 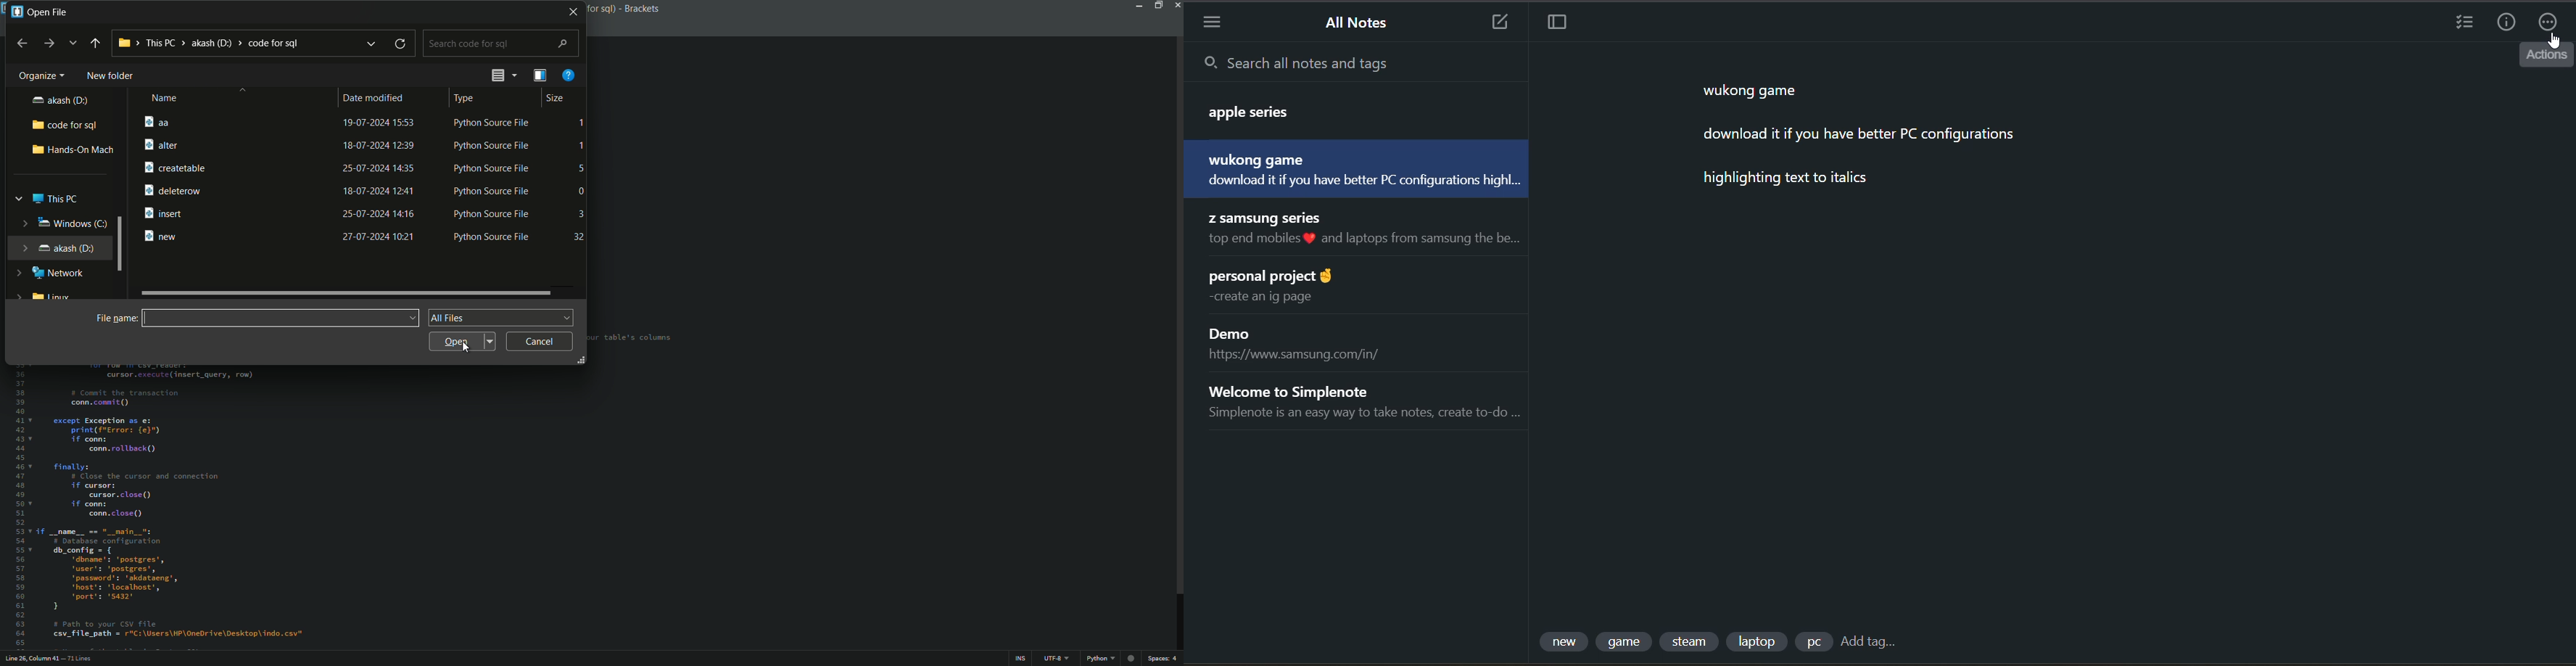 I want to click on file content, so click(x=358, y=504).